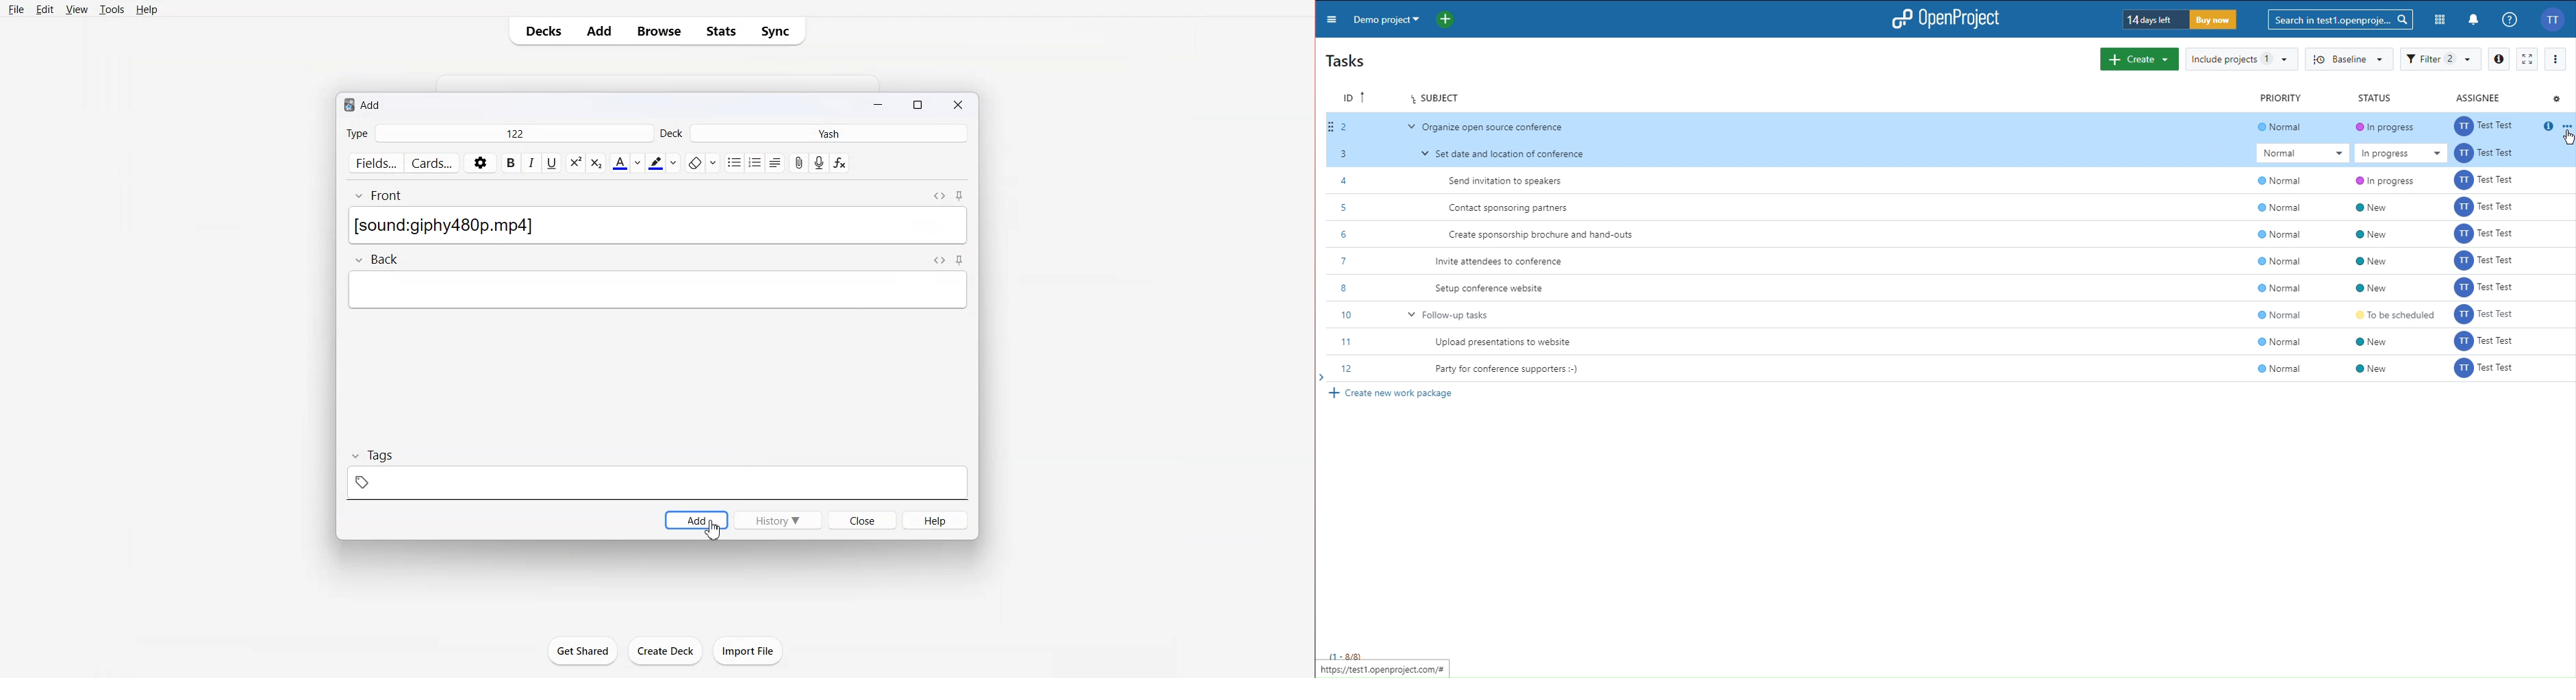 The image size is (2576, 700). What do you see at coordinates (748, 651) in the screenshot?
I see `Import File` at bounding box center [748, 651].